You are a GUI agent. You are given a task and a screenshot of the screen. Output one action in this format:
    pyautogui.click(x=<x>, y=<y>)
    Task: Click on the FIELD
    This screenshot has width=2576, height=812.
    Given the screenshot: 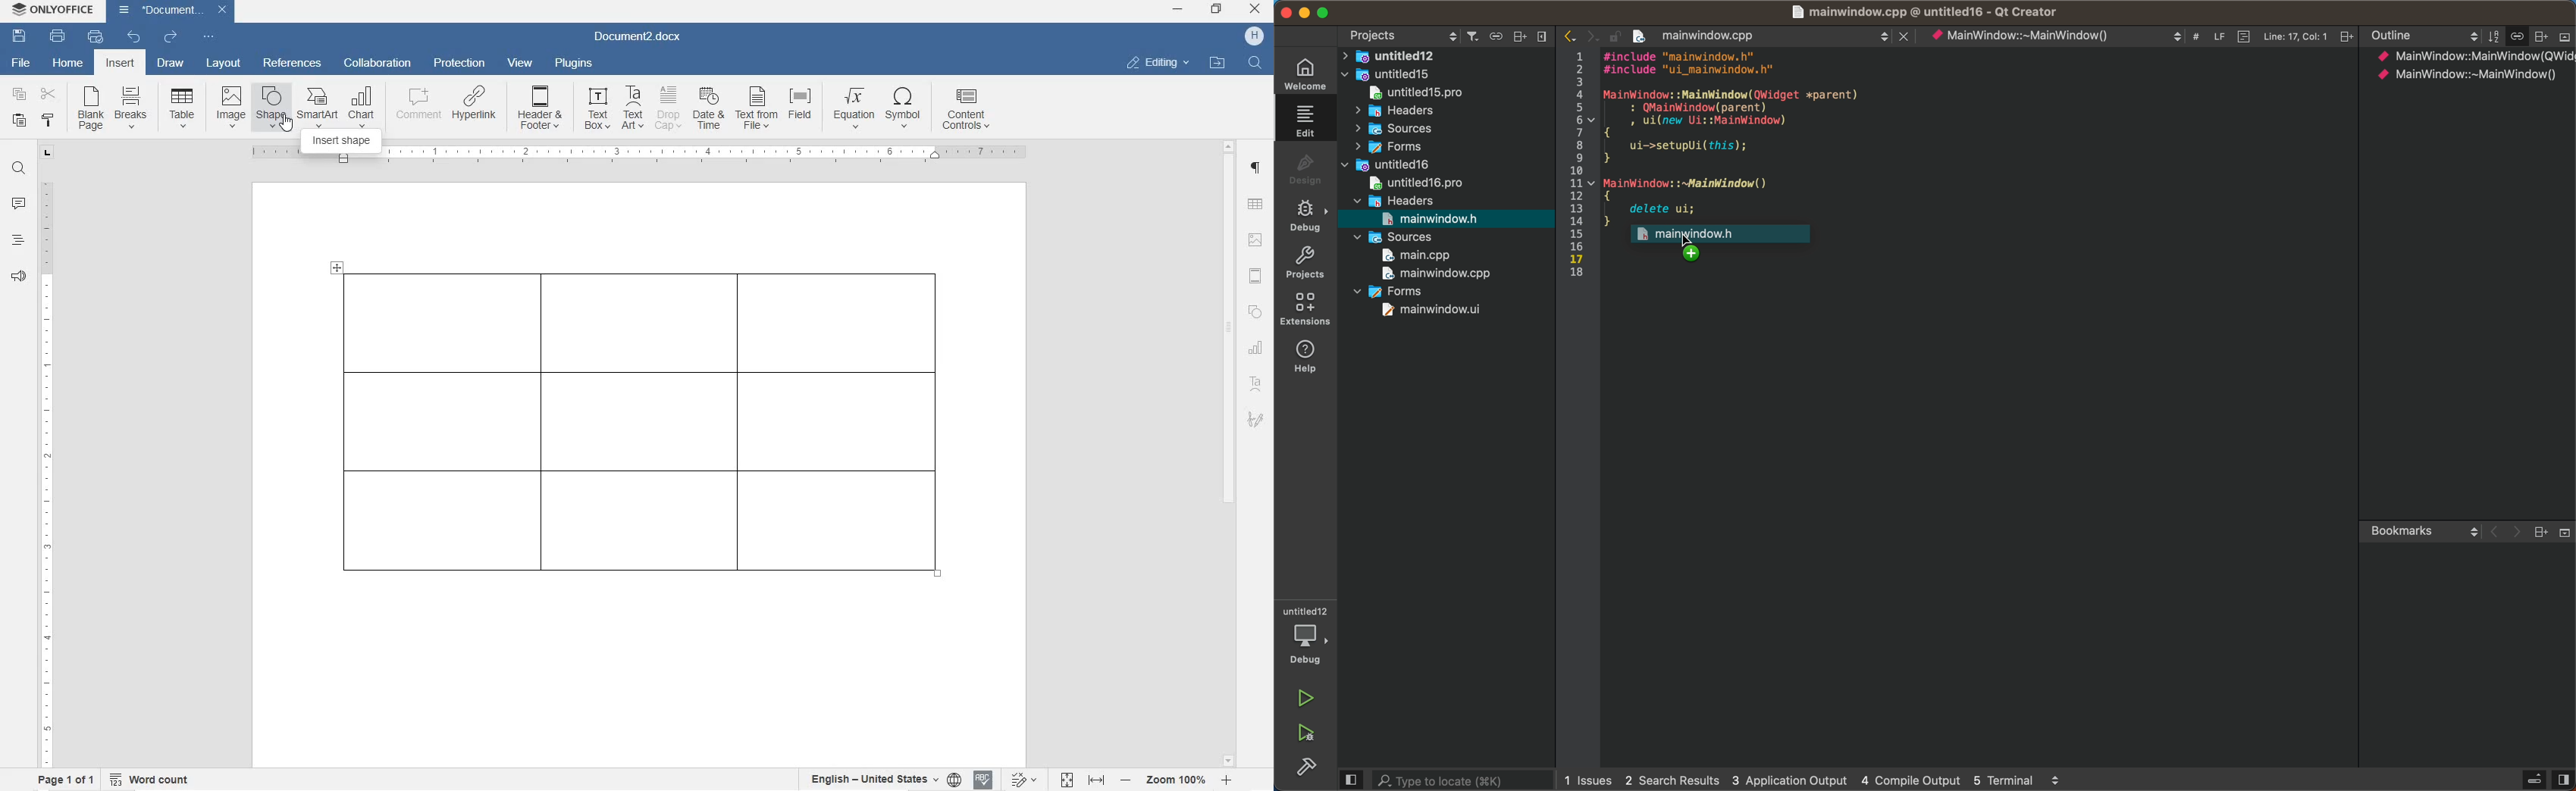 What is the action you would take?
    pyautogui.click(x=804, y=110)
    